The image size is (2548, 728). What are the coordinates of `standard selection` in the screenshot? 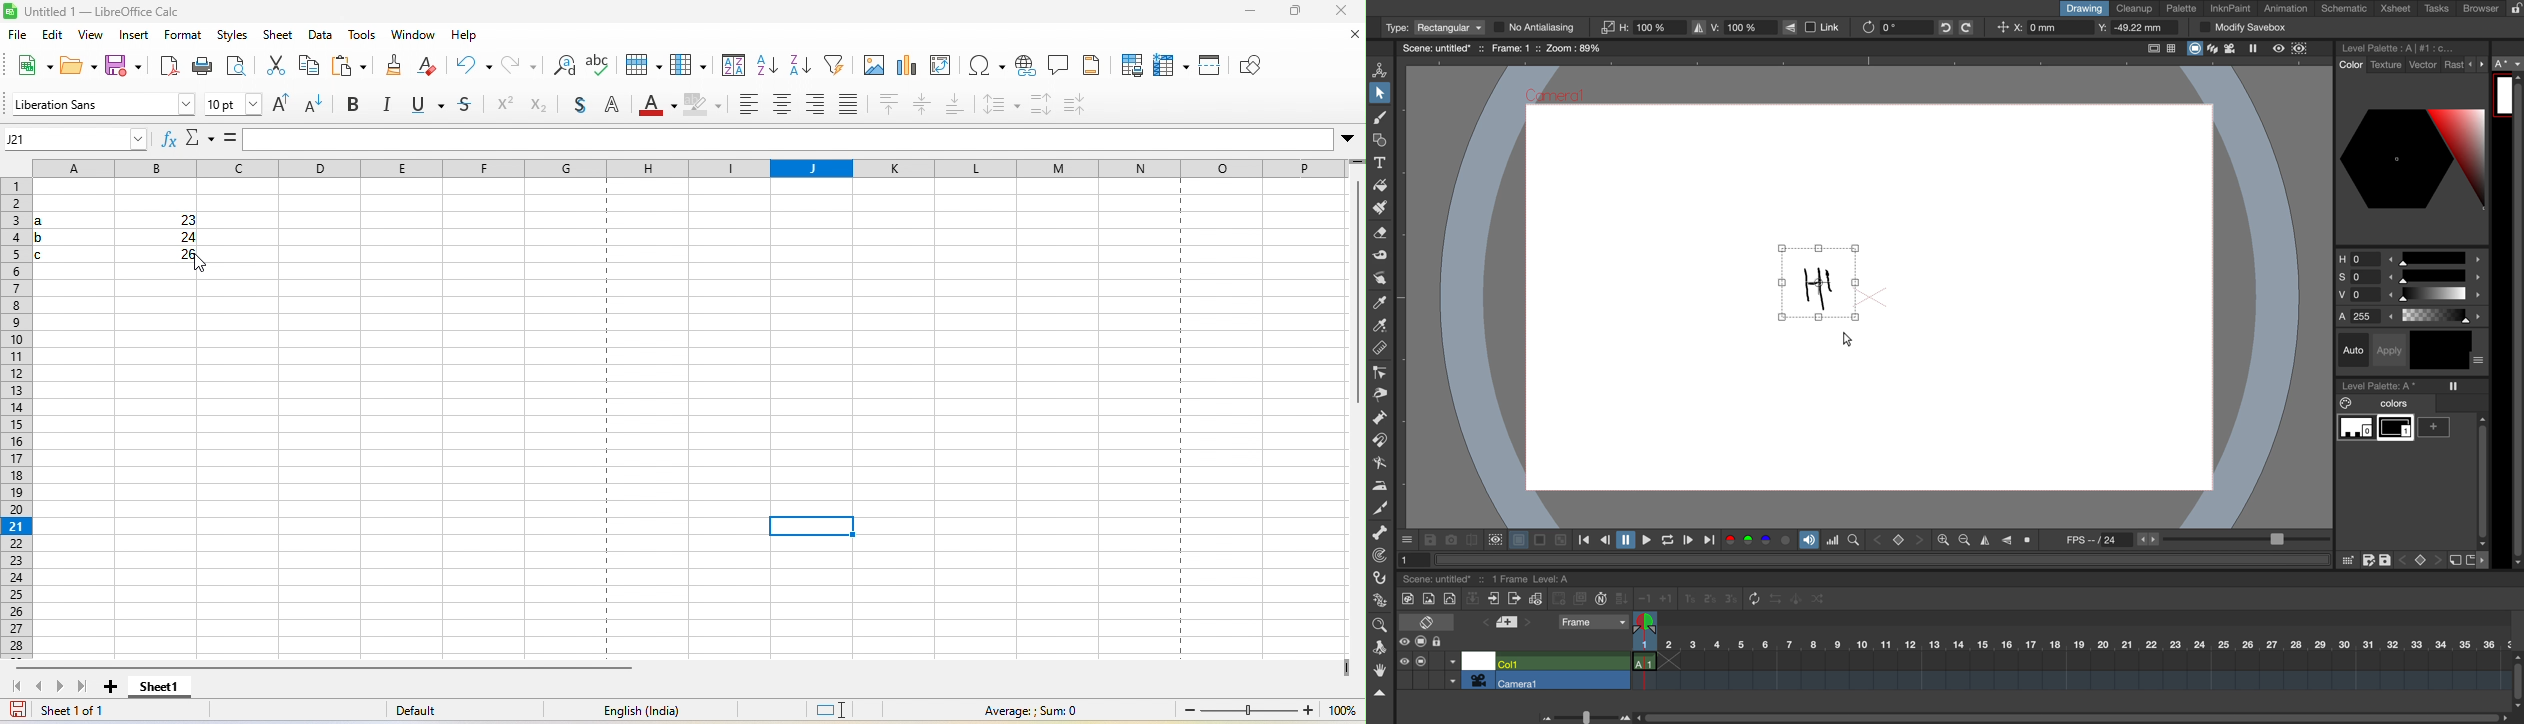 It's located at (840, 709).